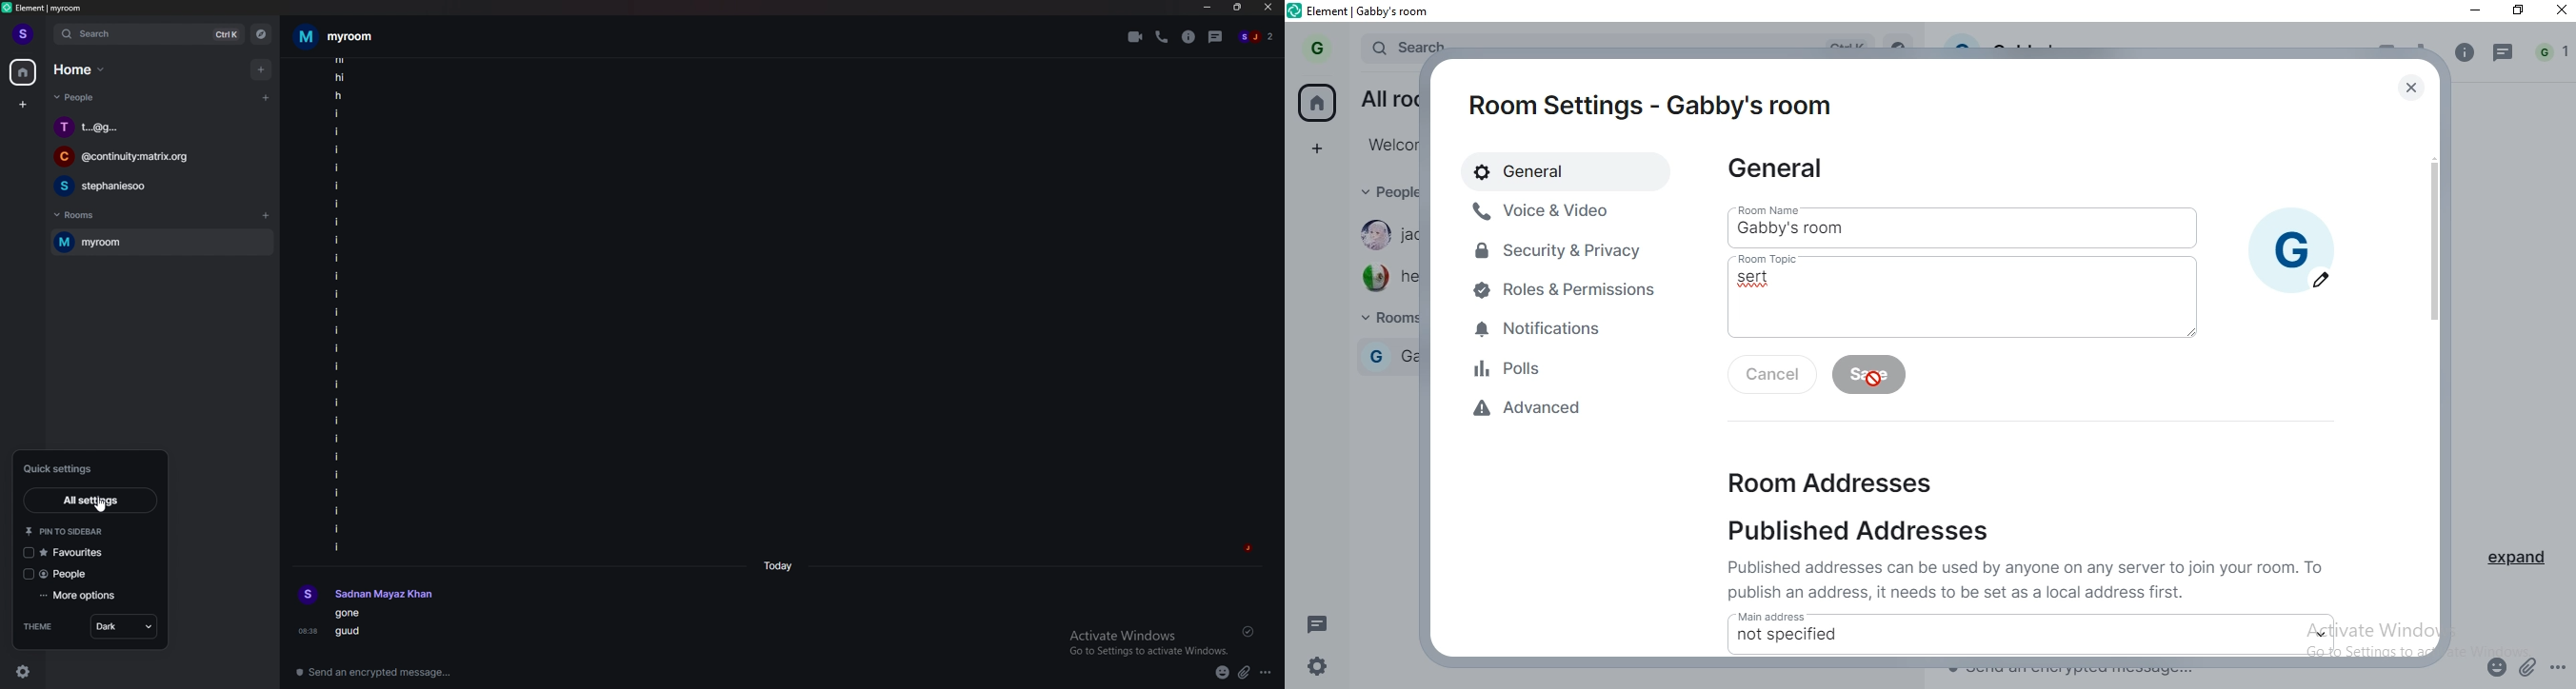 The height and width of the screenshot is (700, 2576). What do you see at coordinates (1270, 673) in the screenshot?
I see `more options` at bounding box center [1270, 673].